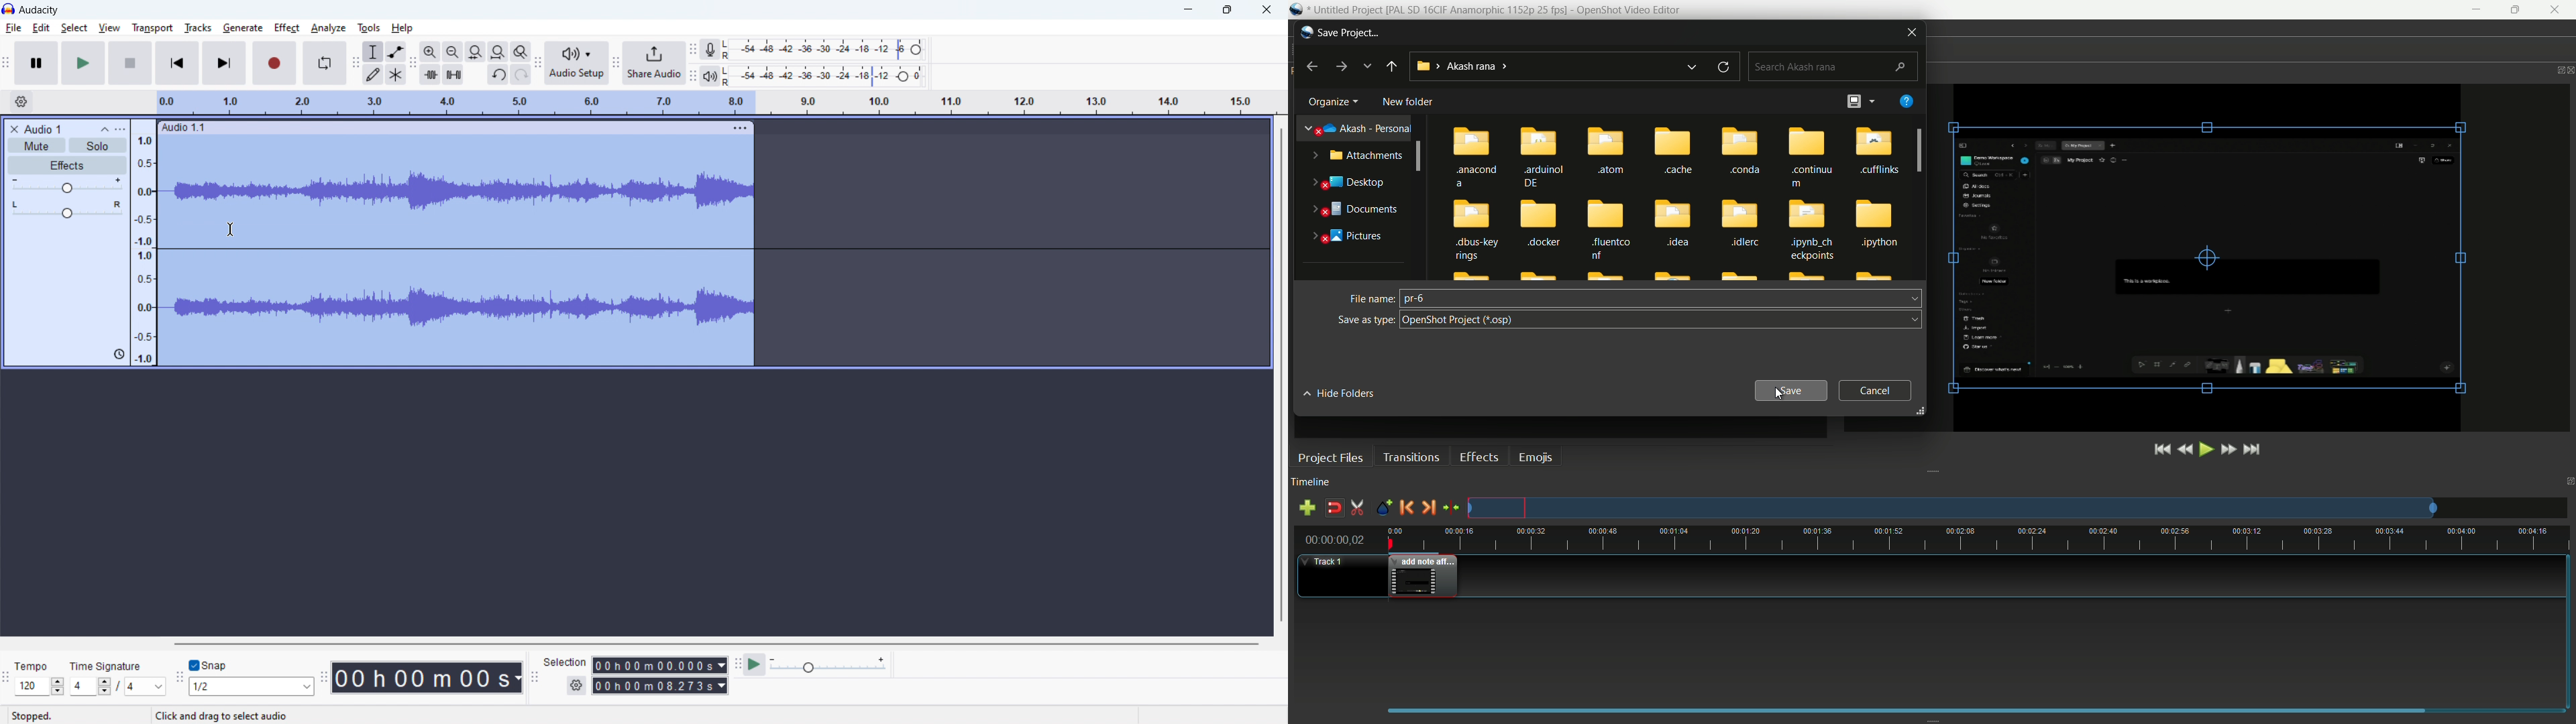  Describe the element at coordinates (280, 714) in the screenshot. I see `Click and drag to select audio` at that location.